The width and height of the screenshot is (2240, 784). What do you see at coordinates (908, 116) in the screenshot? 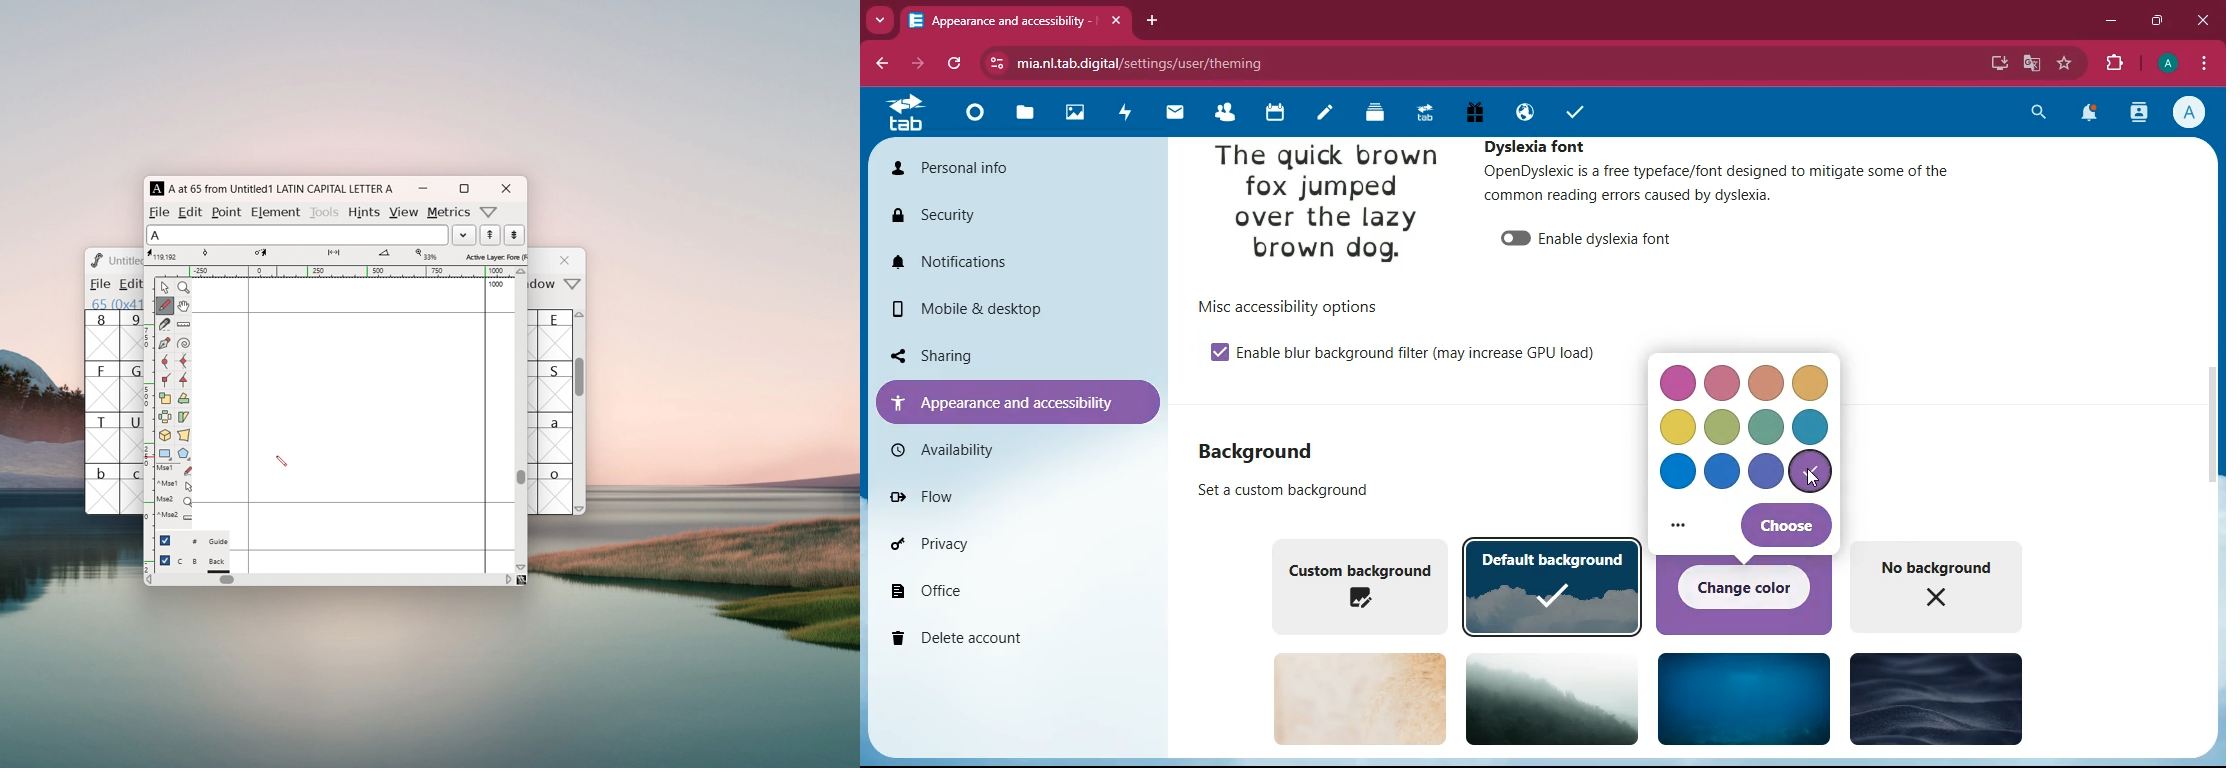
I see `tab` at bounding box center [908, 116].